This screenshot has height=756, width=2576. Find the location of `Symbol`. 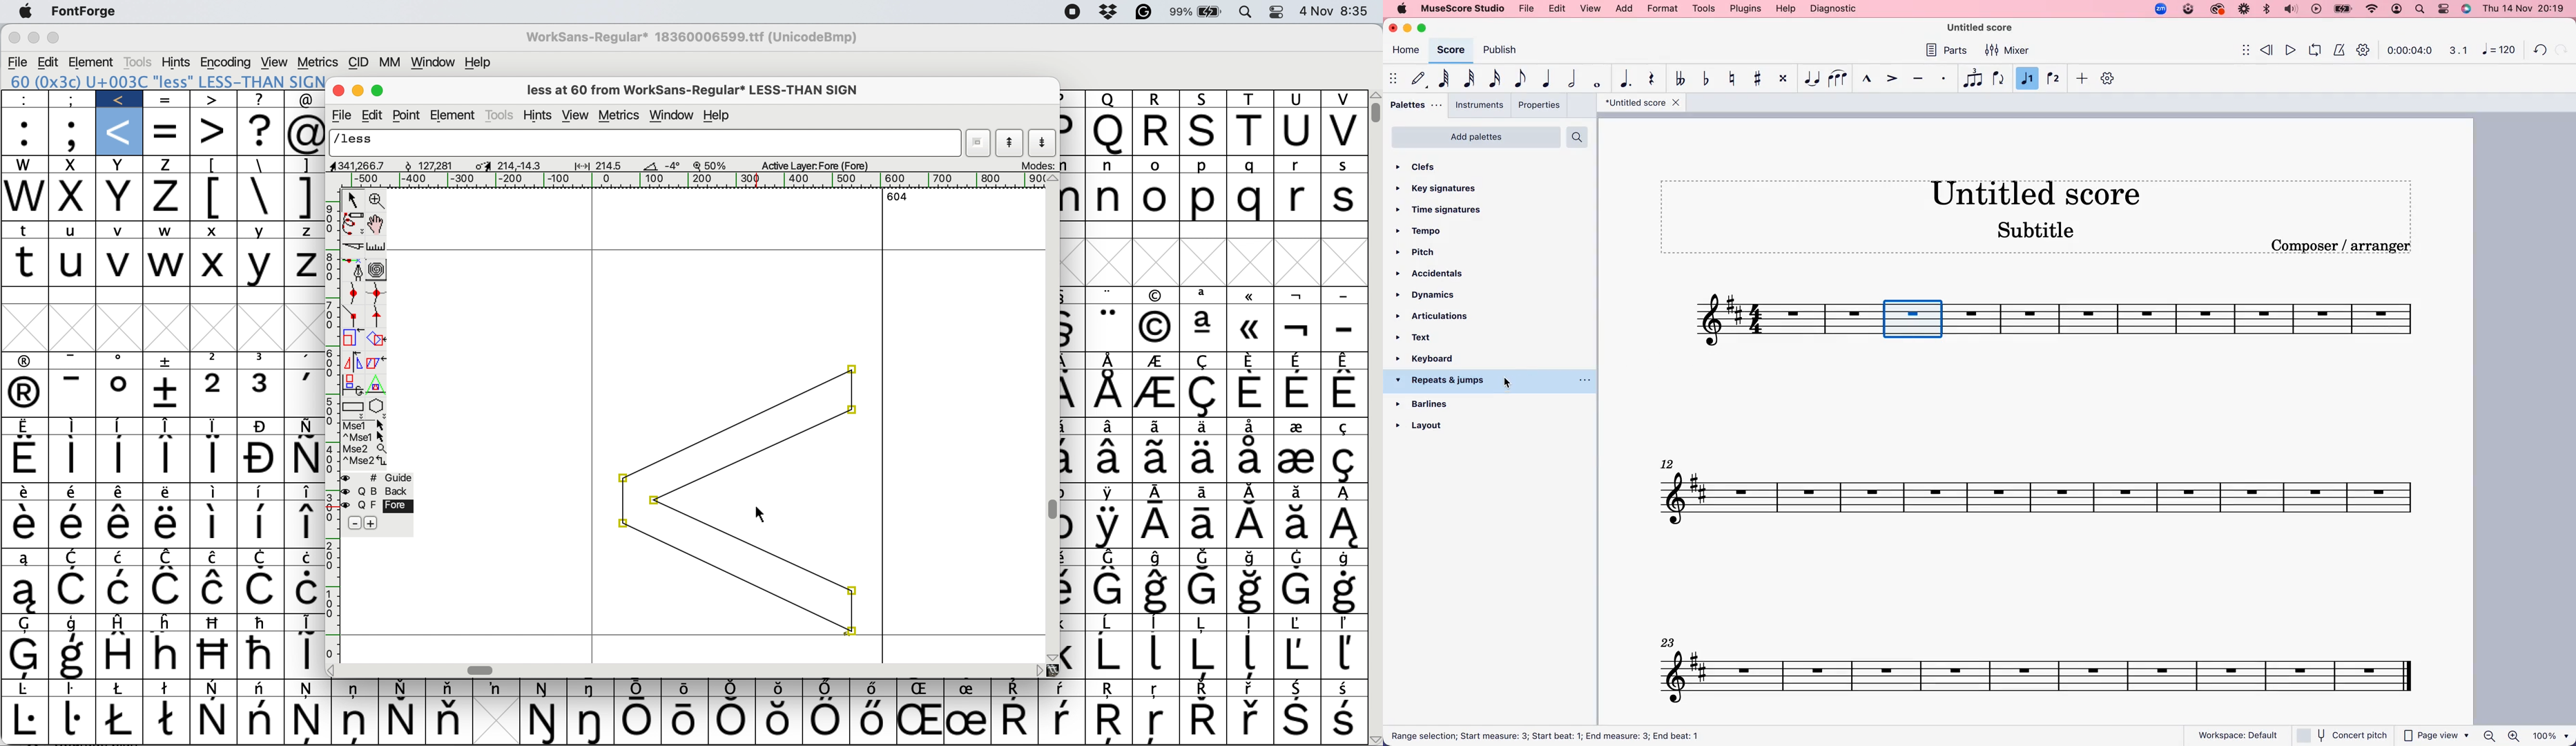

Symbol is located at coordinates (1157, 394).